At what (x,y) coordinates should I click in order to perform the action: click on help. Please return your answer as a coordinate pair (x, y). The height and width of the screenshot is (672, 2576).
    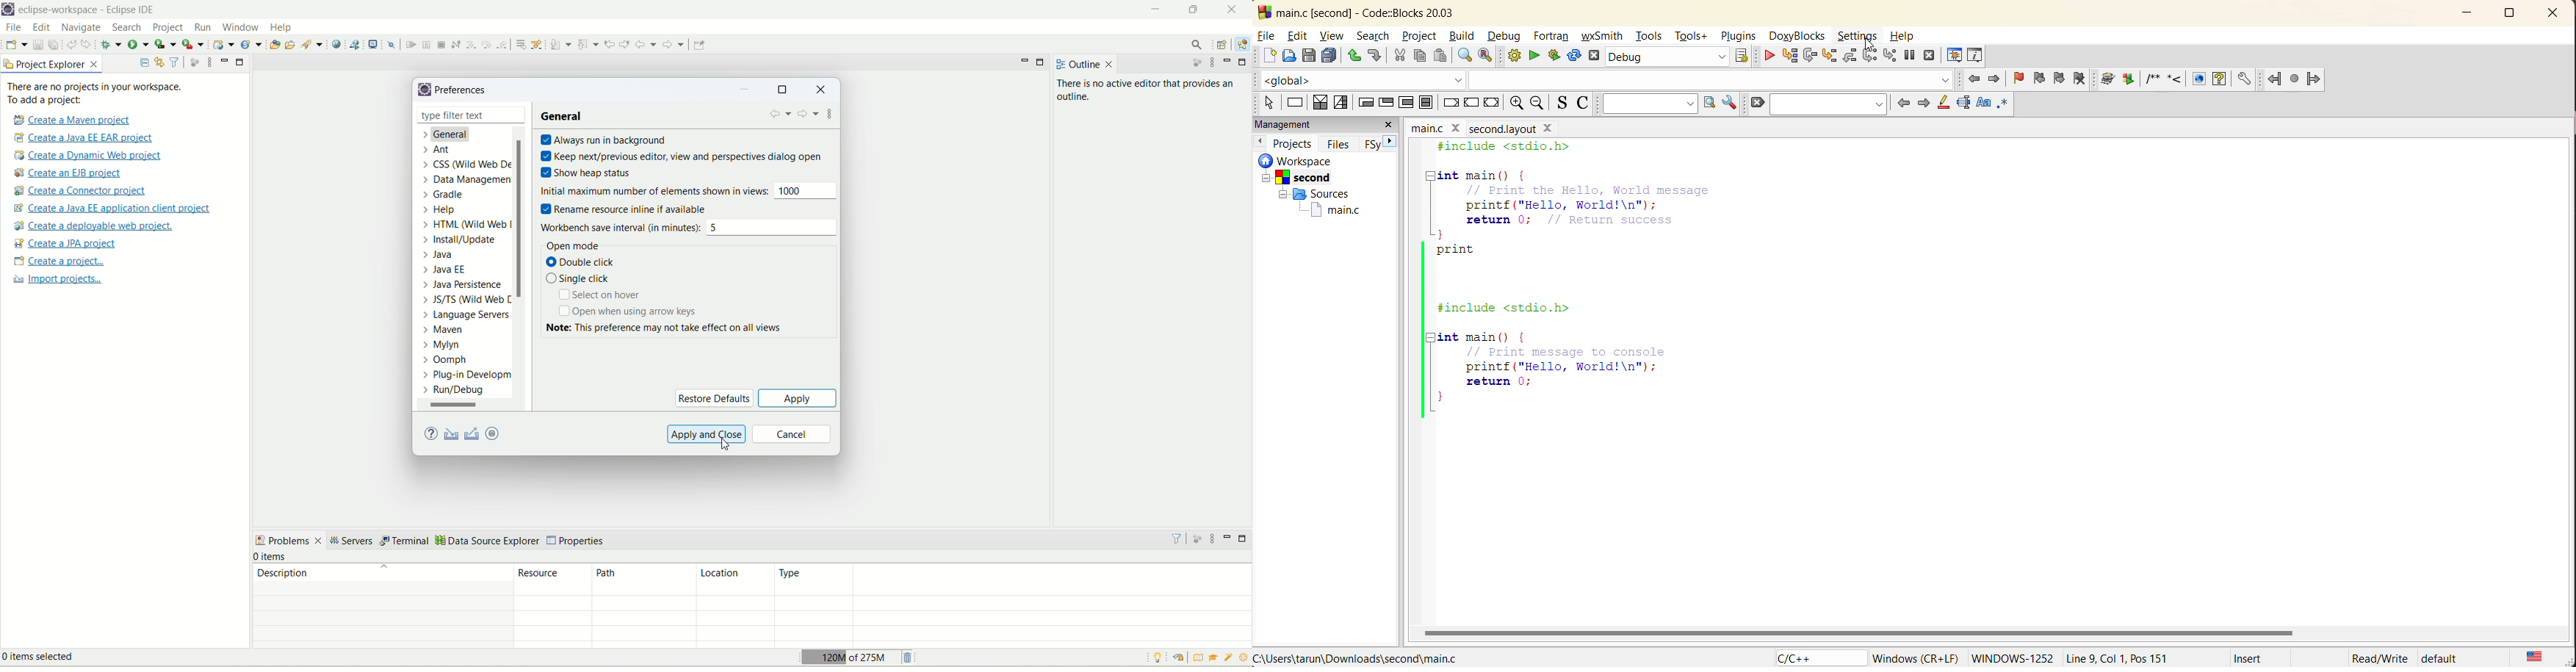
    Looking at the image, I should click on (1902, 36).